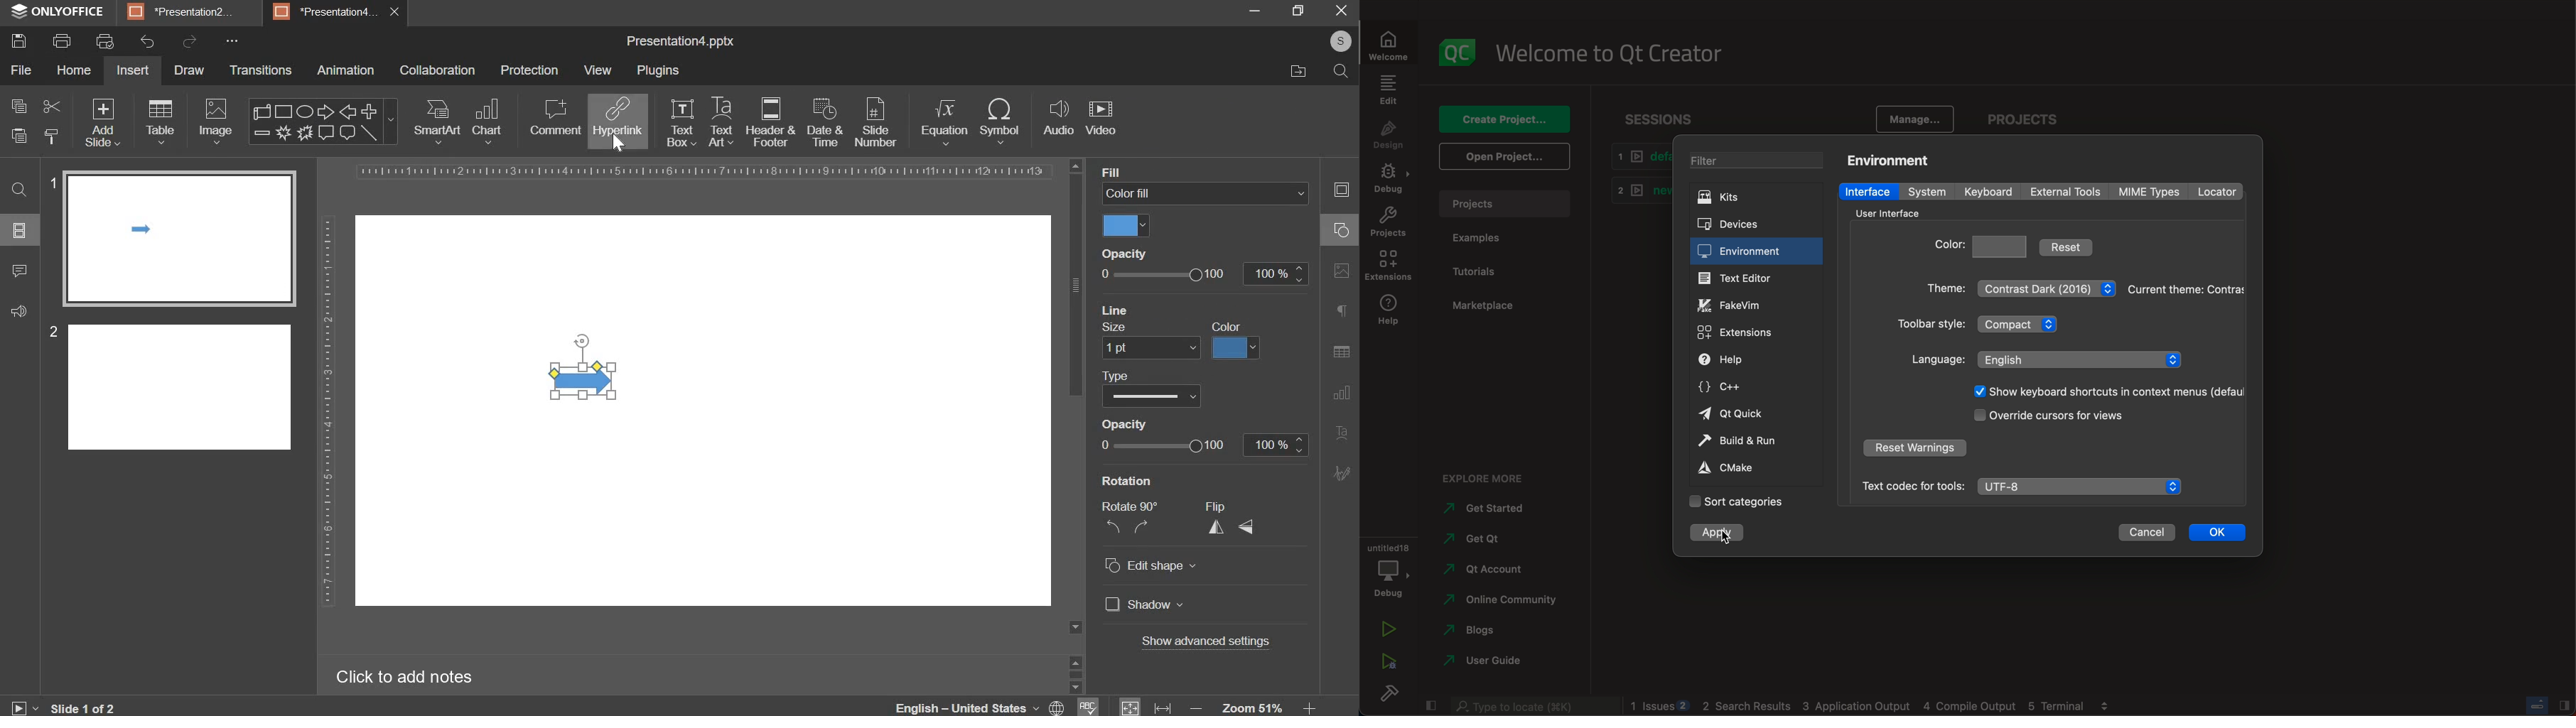  I want to click on reser, so click(1917, 448).